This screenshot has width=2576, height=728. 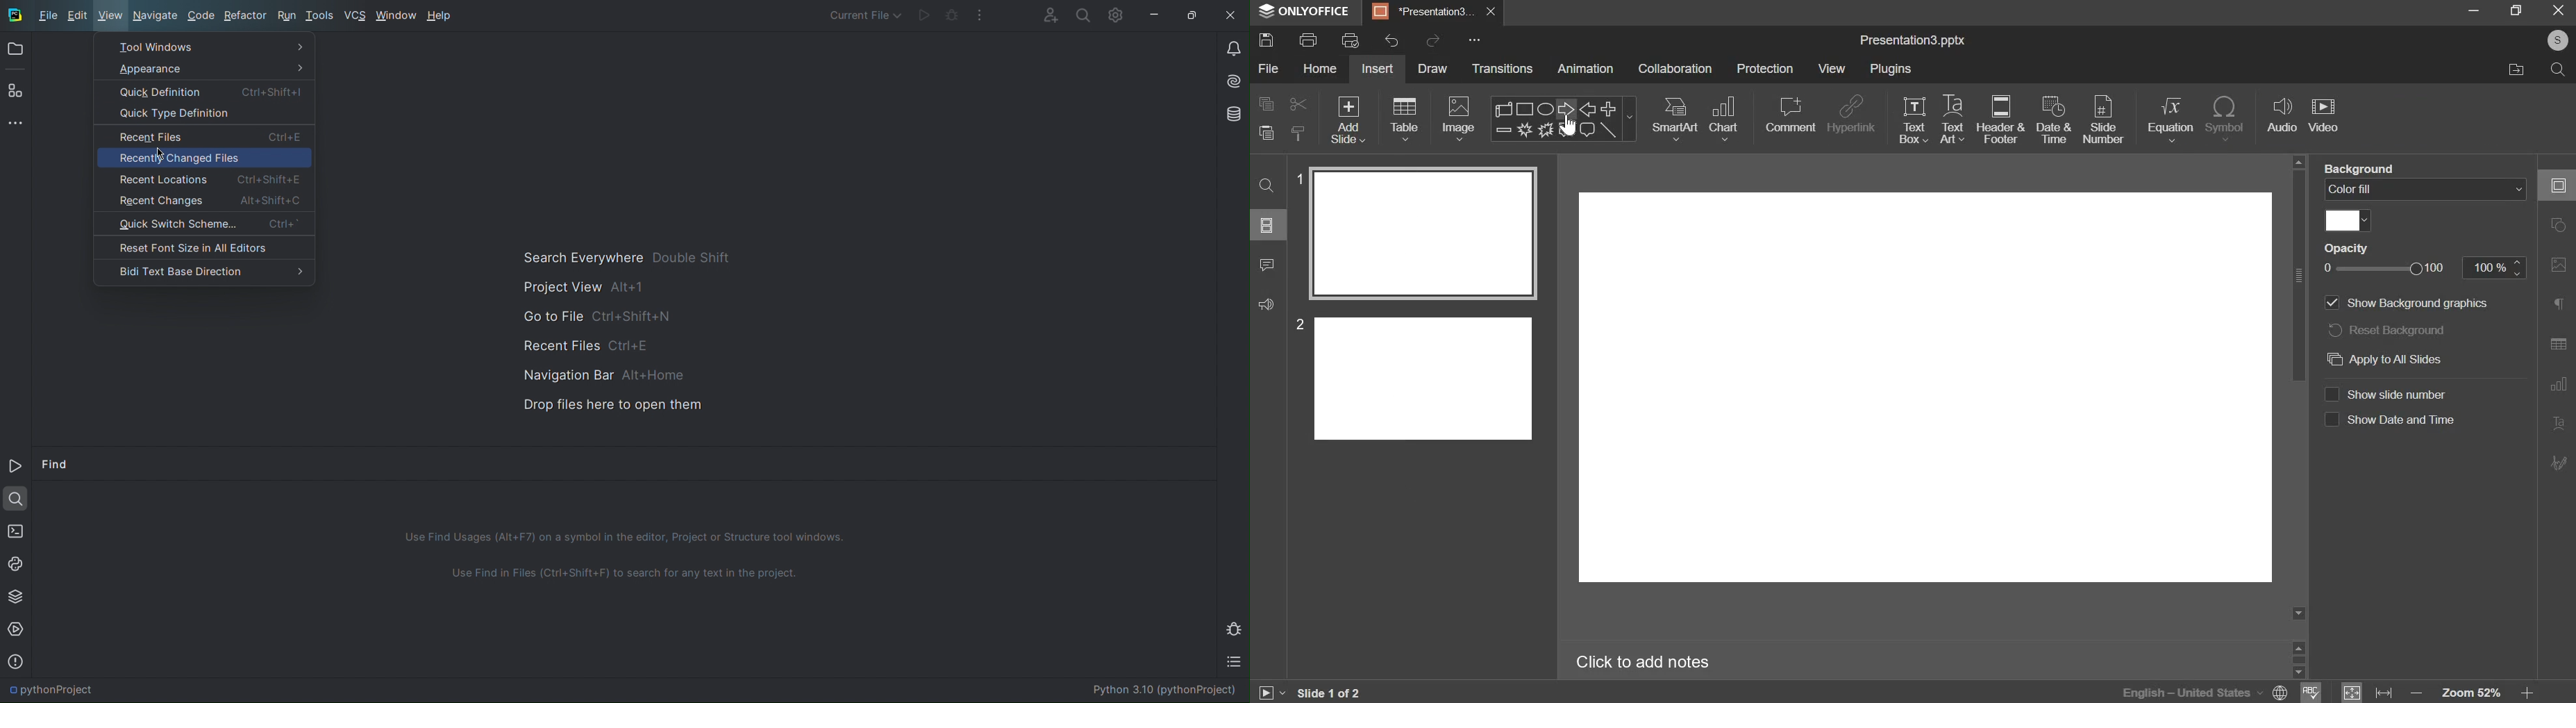 I want to click on Maximize, so click(x=1194, y=16).